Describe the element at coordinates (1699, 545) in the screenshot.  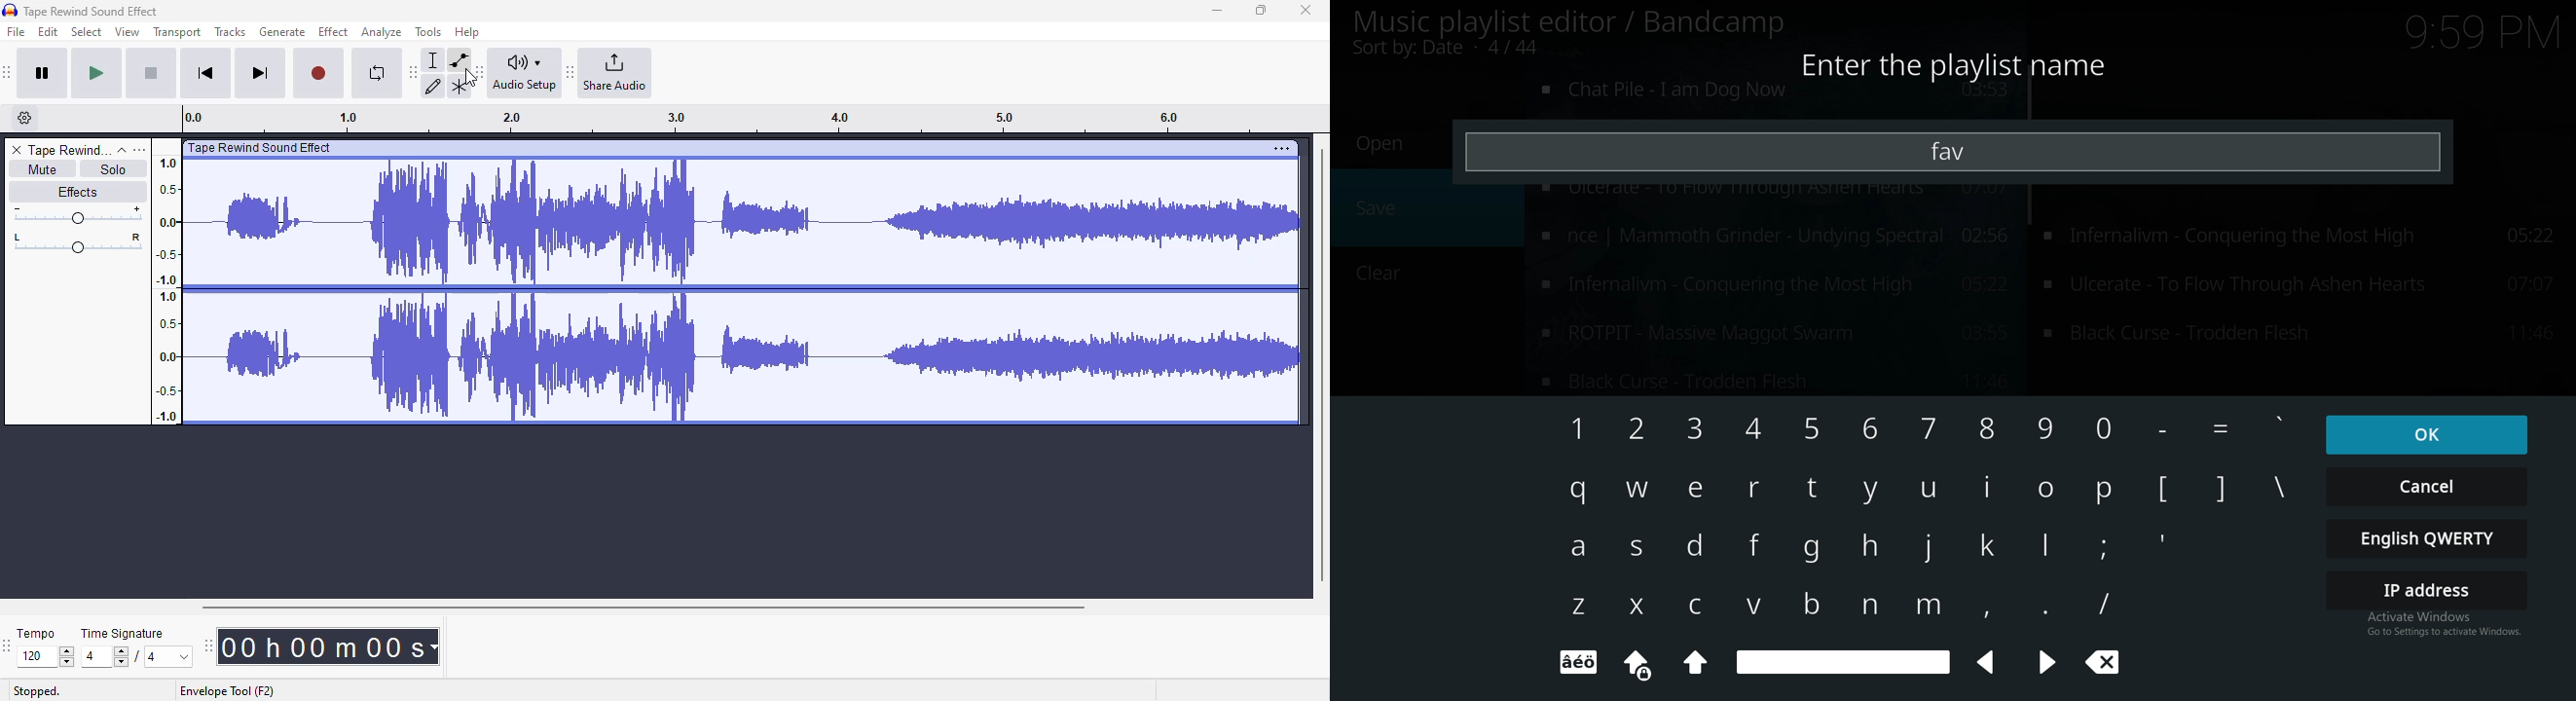
I see `keyboard input` at that location.